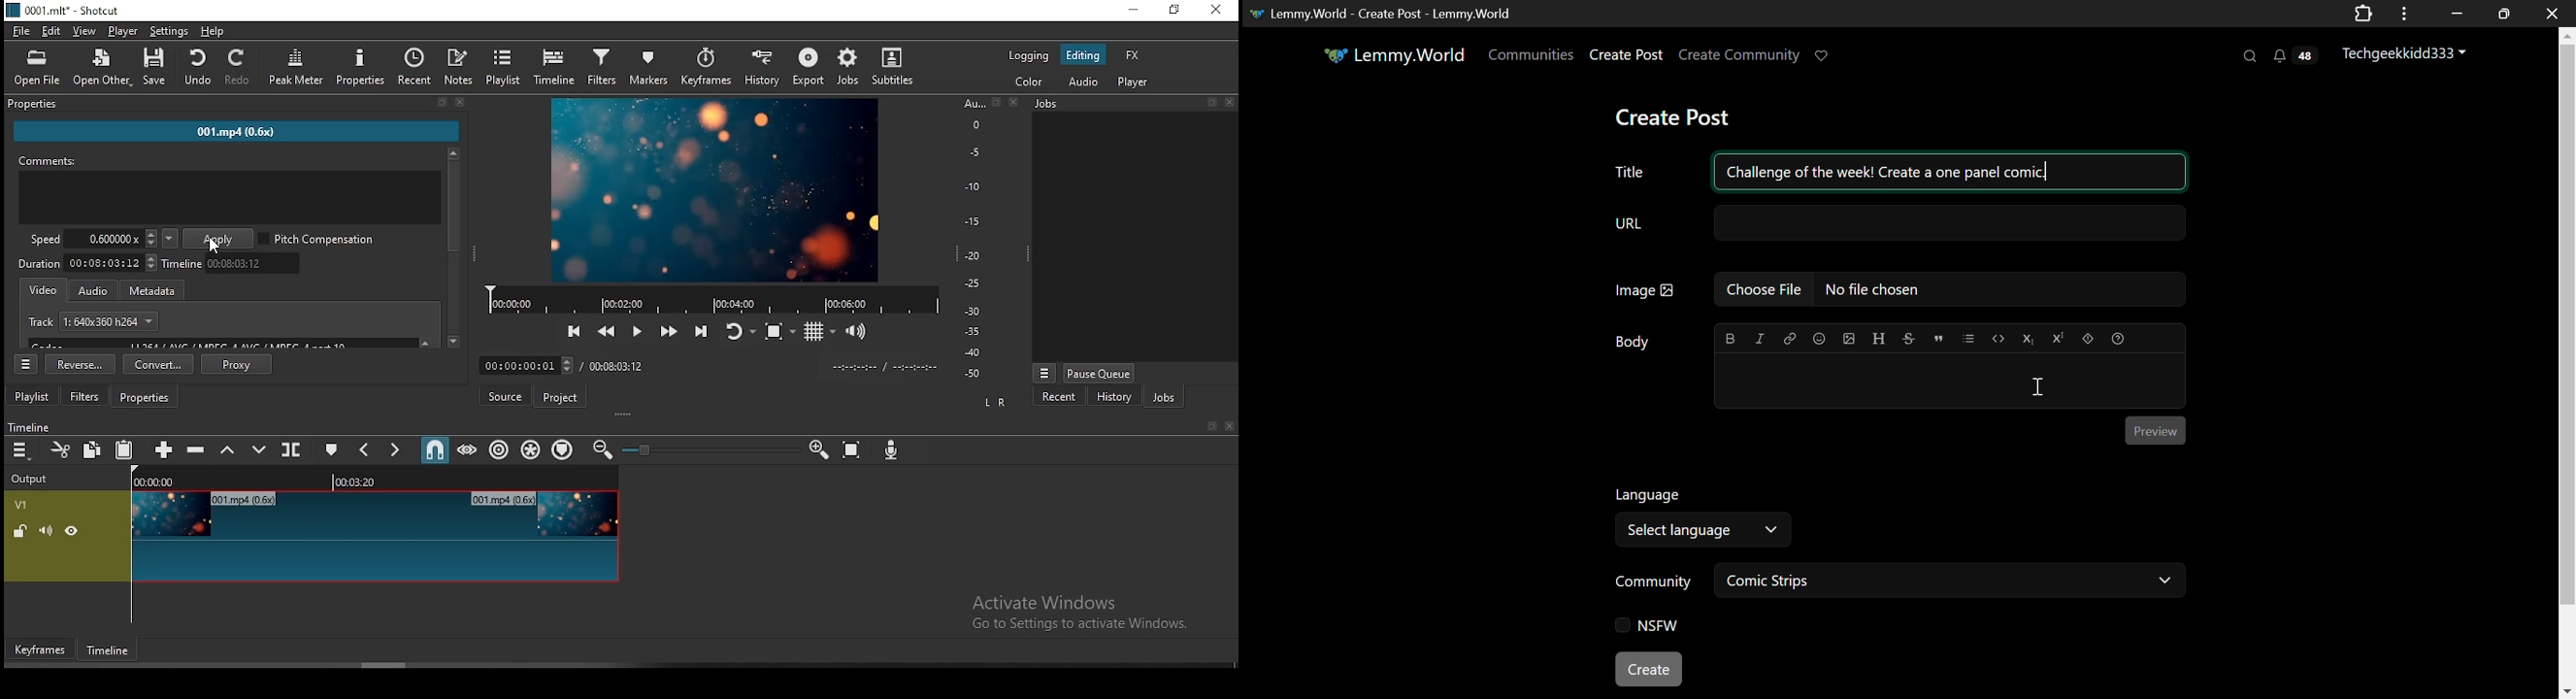 The height and width of the screenshot is (700, 2576). Describe the element at coordinates (1114, 397) in the screenshot. I see `history` at that location.